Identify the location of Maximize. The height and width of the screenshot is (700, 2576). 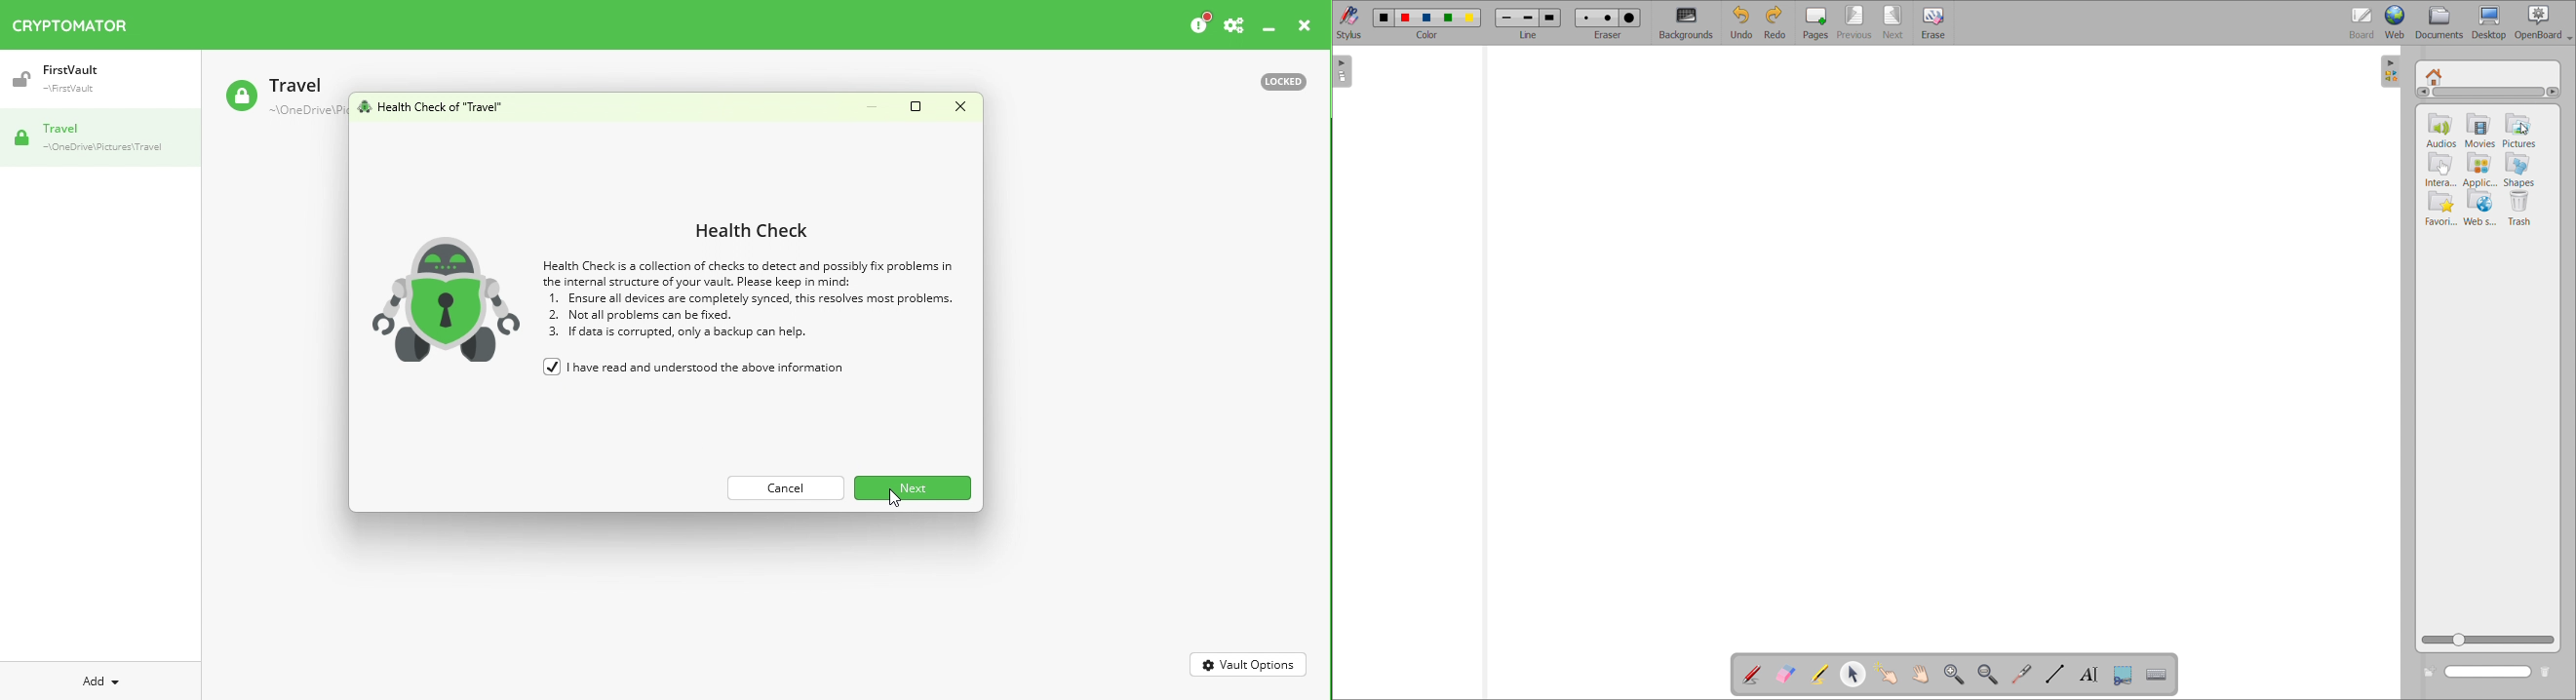
(914, 107).